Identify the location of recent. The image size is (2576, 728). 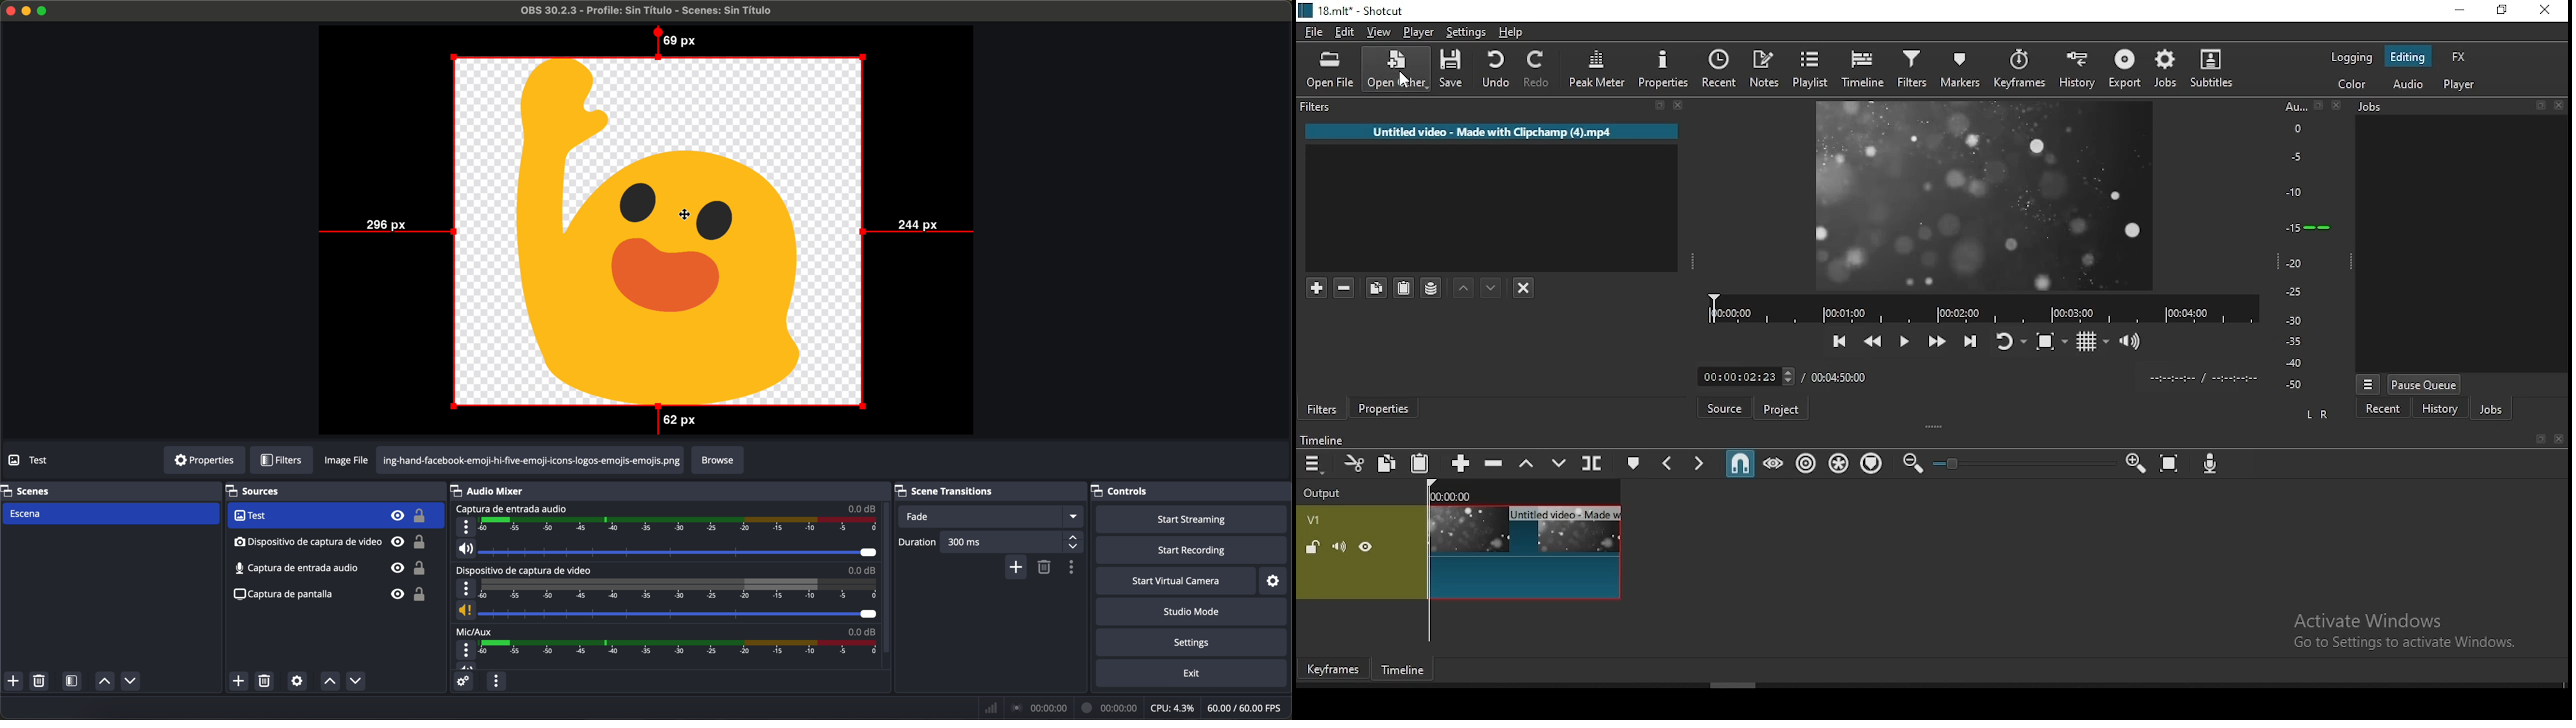
(2384, 411).